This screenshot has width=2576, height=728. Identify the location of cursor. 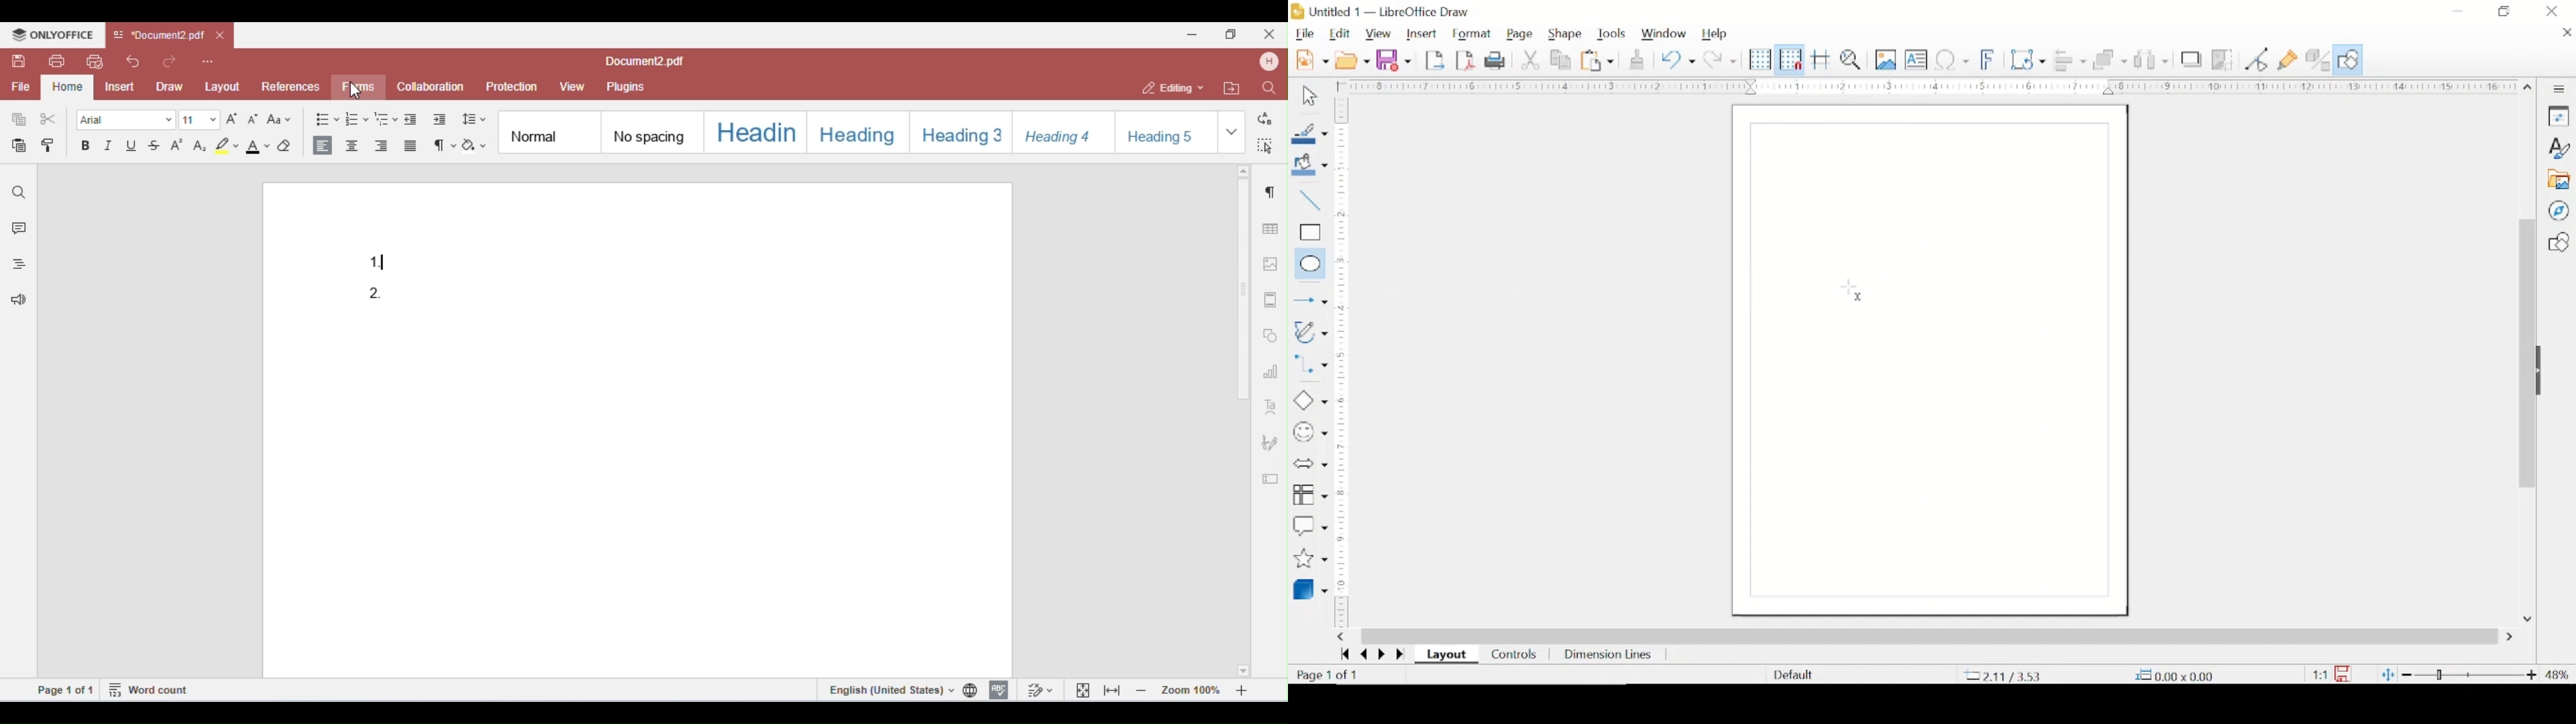
(1853, 290).